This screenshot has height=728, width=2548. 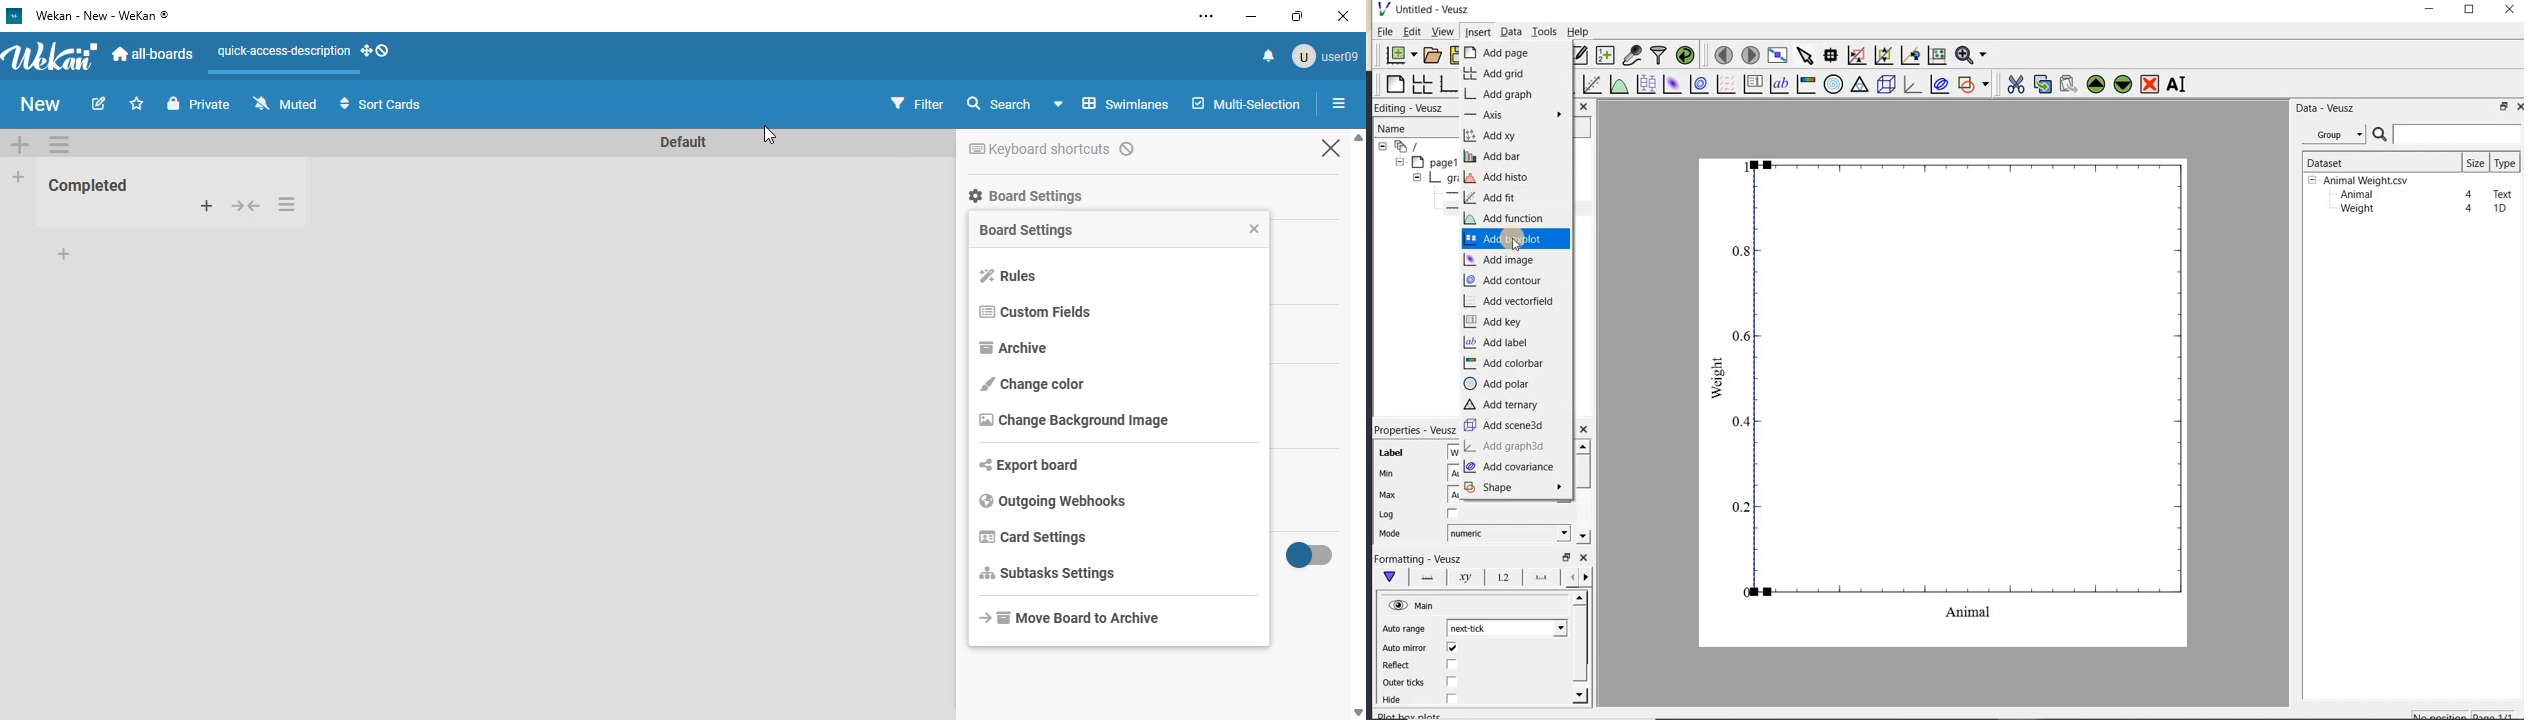 I want to click on capture remote data, so click(x=1632, y=54).